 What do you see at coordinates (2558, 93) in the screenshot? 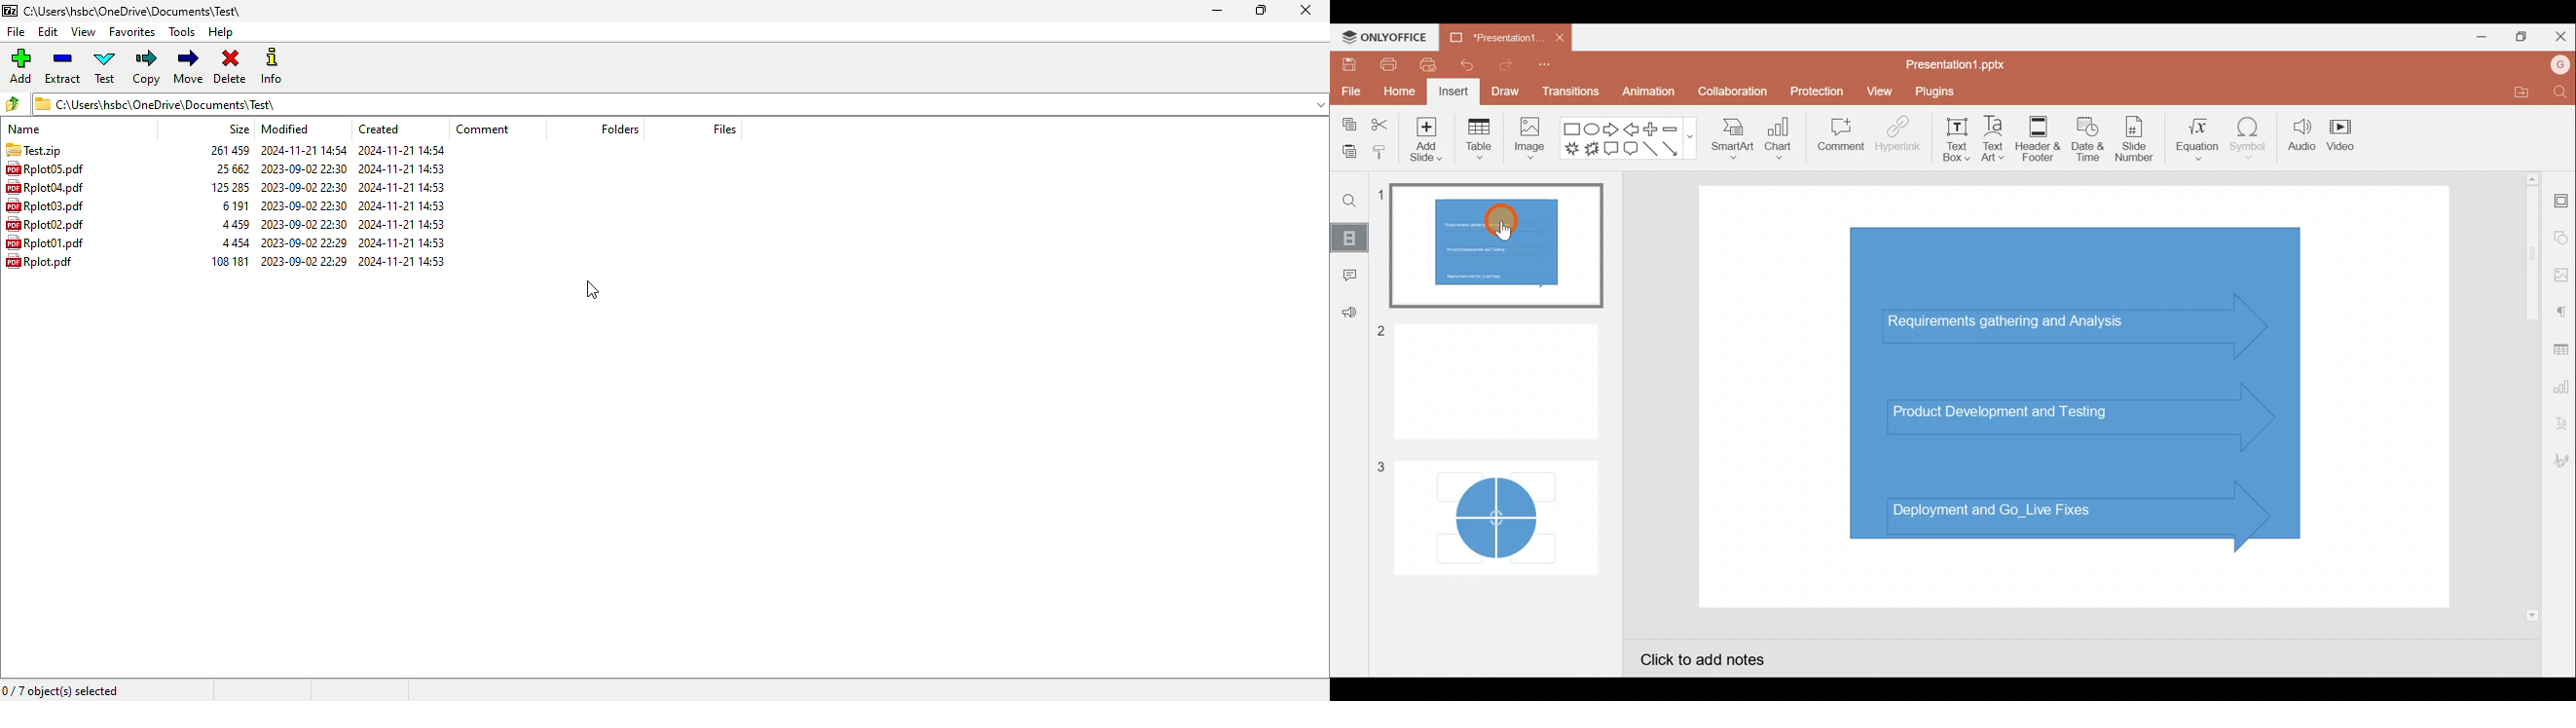
I see `Find` at bounding box center [2558, 93].